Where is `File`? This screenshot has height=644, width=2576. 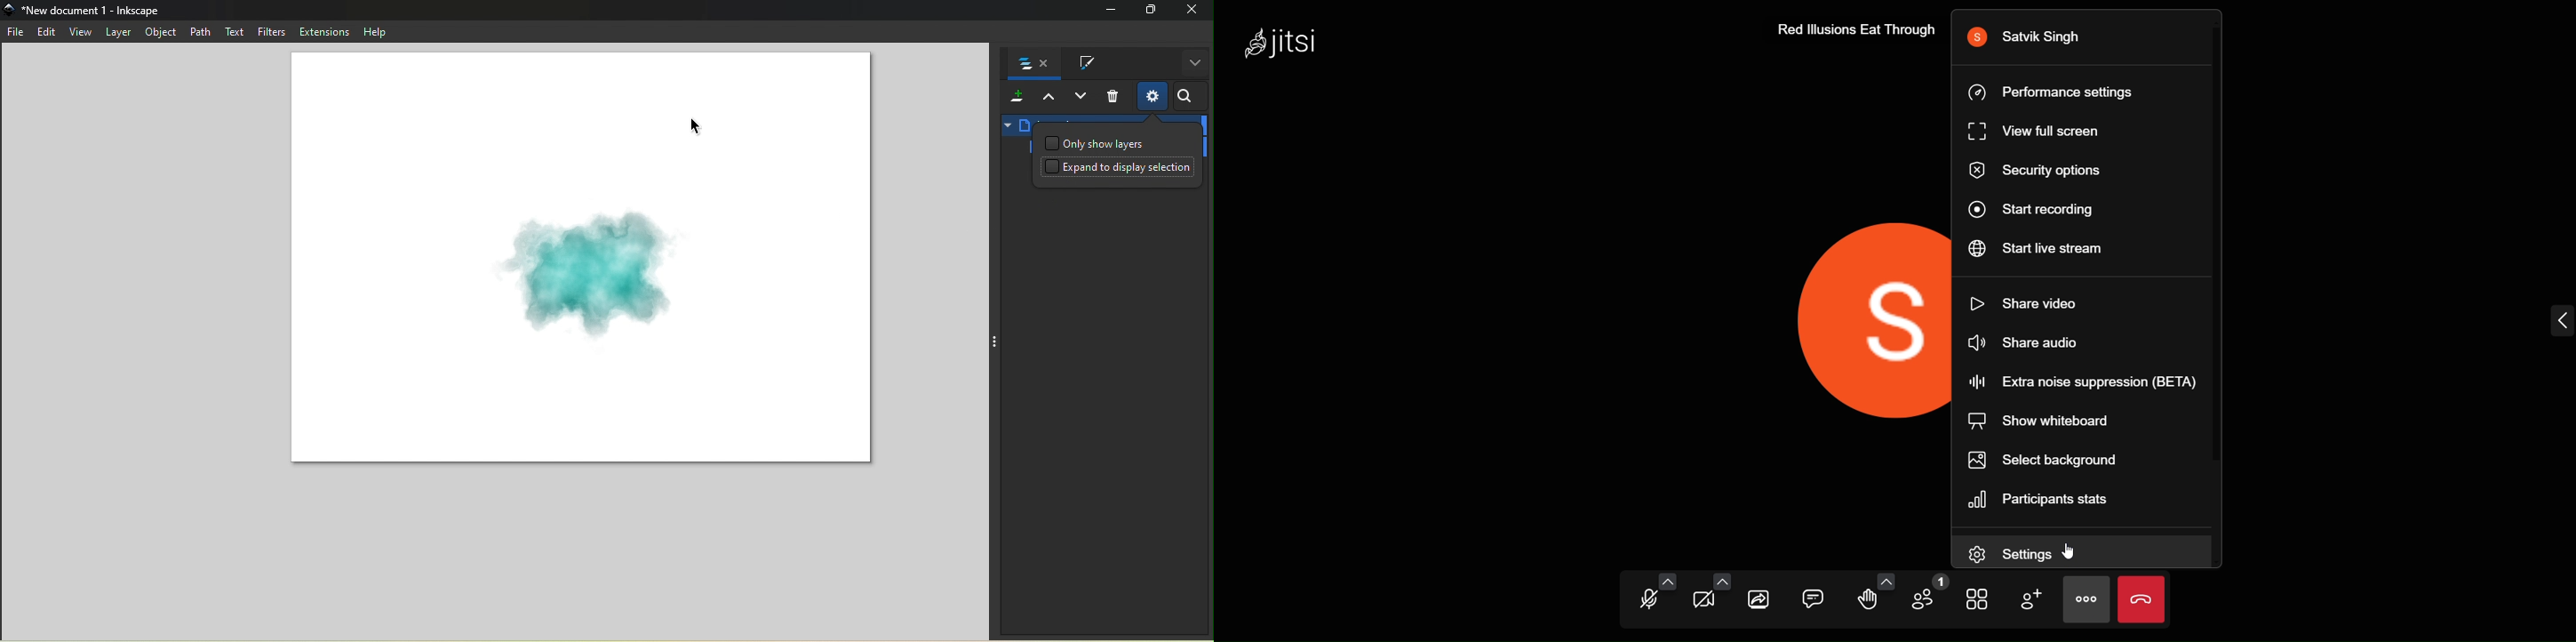
File is located at coordinates (17, 34).